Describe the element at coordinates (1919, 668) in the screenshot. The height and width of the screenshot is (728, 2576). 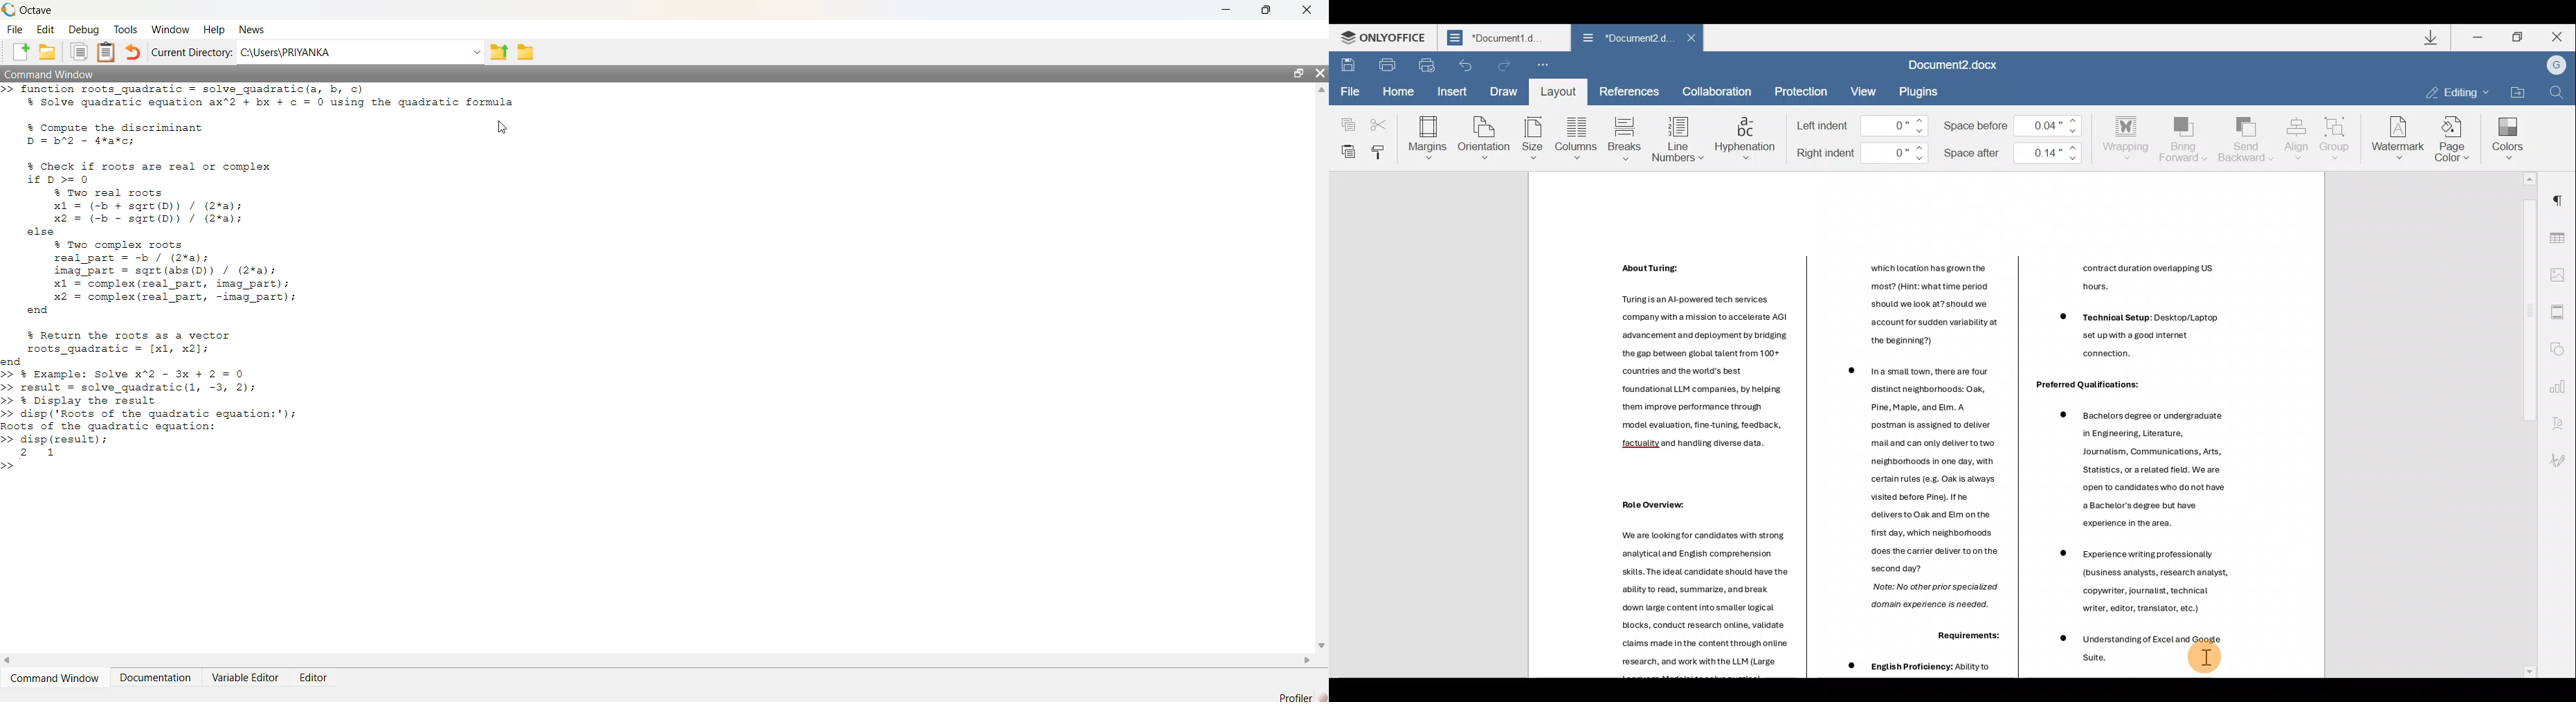
I see `` at that location.